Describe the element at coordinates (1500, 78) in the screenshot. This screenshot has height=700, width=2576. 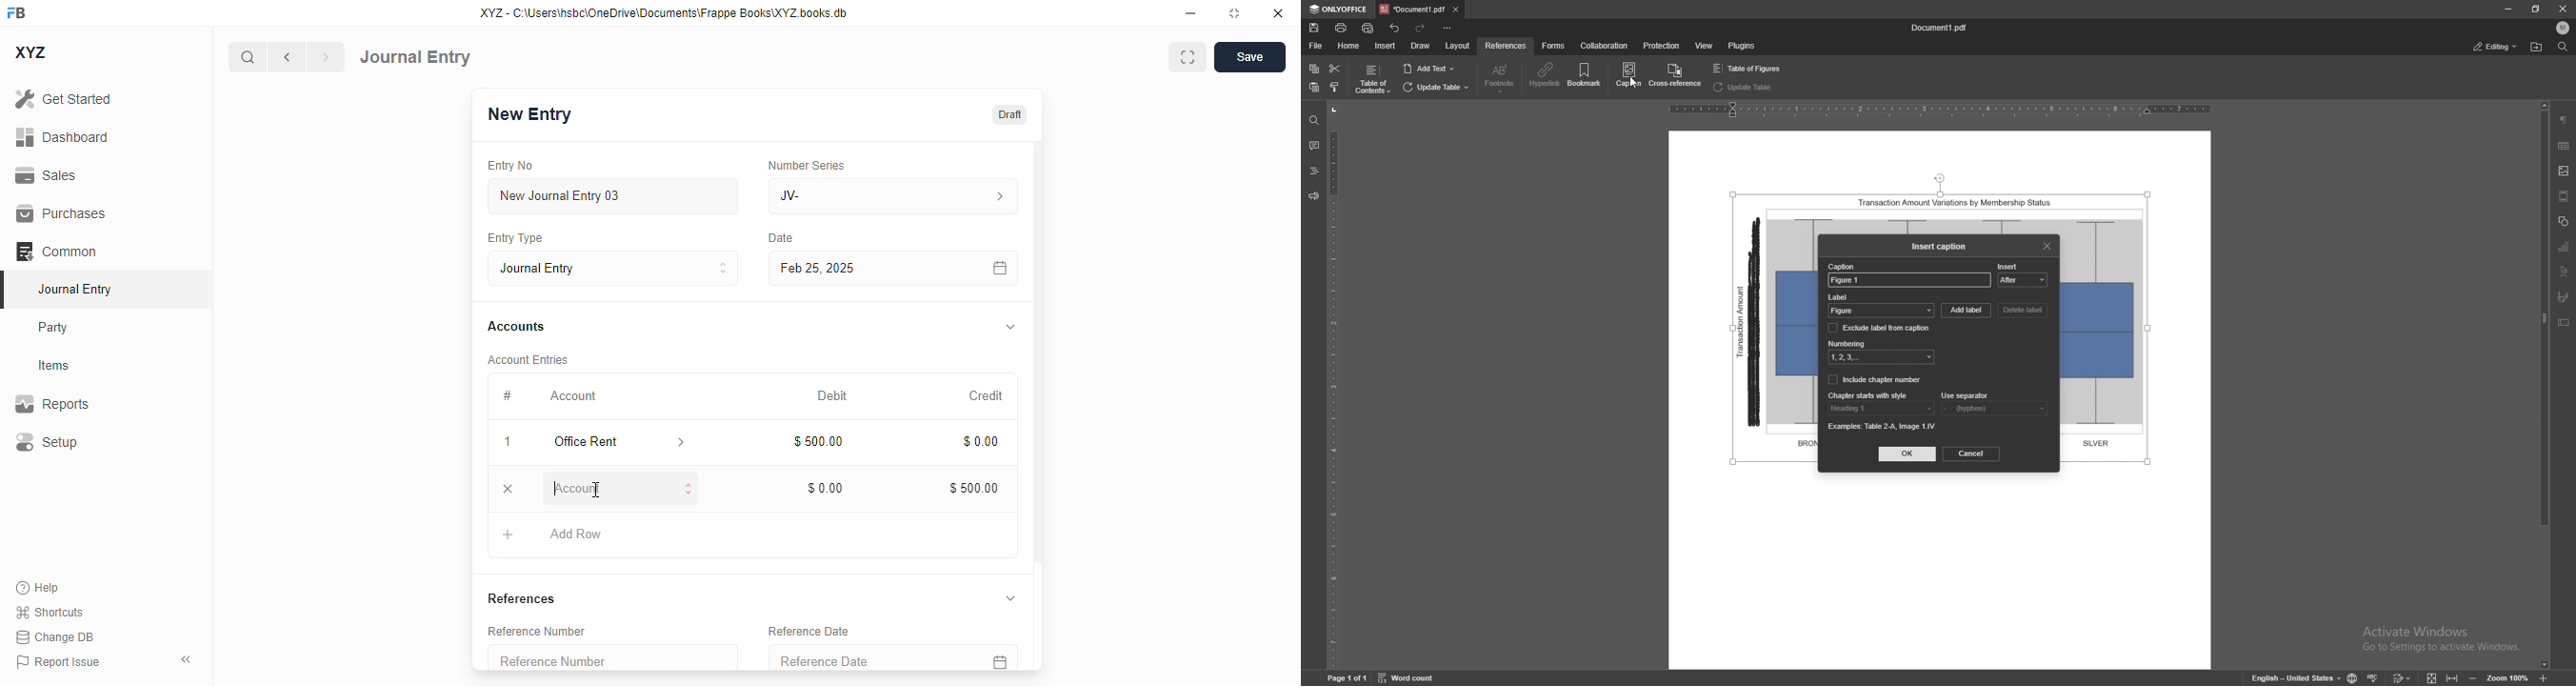
I see `footnote` at that location.